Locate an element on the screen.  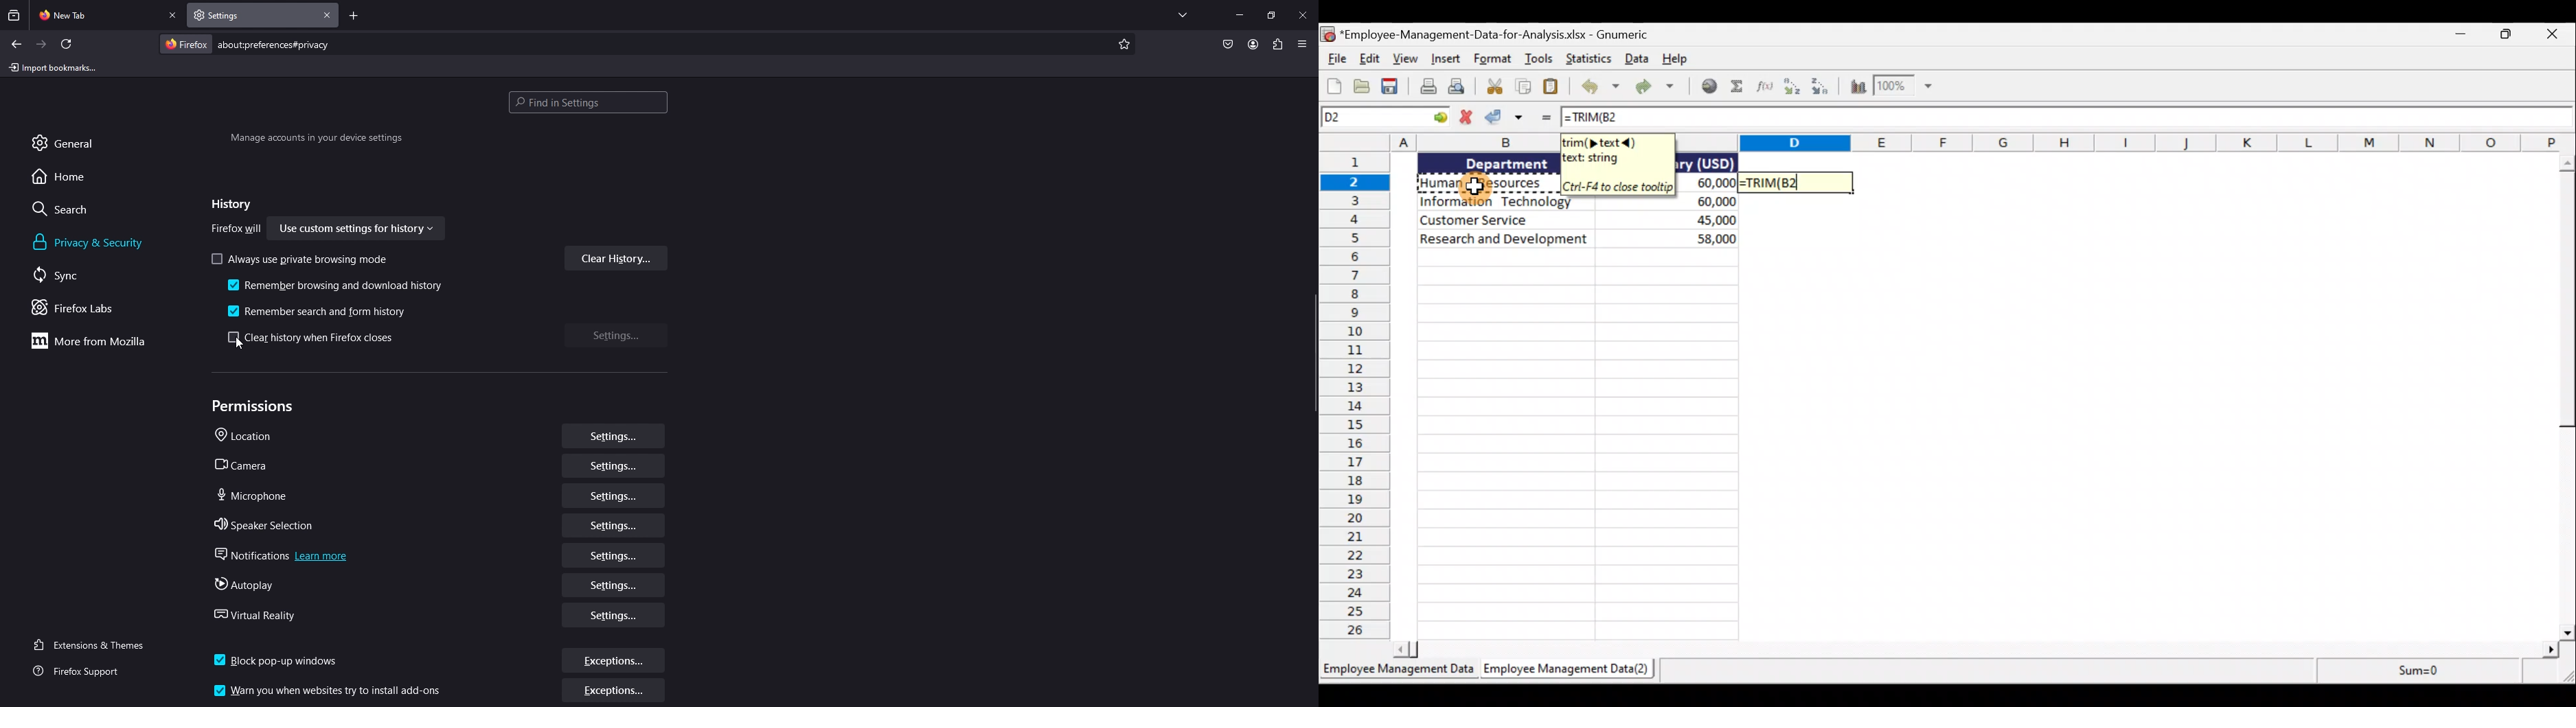
File is located at coordinates (1334, 59).